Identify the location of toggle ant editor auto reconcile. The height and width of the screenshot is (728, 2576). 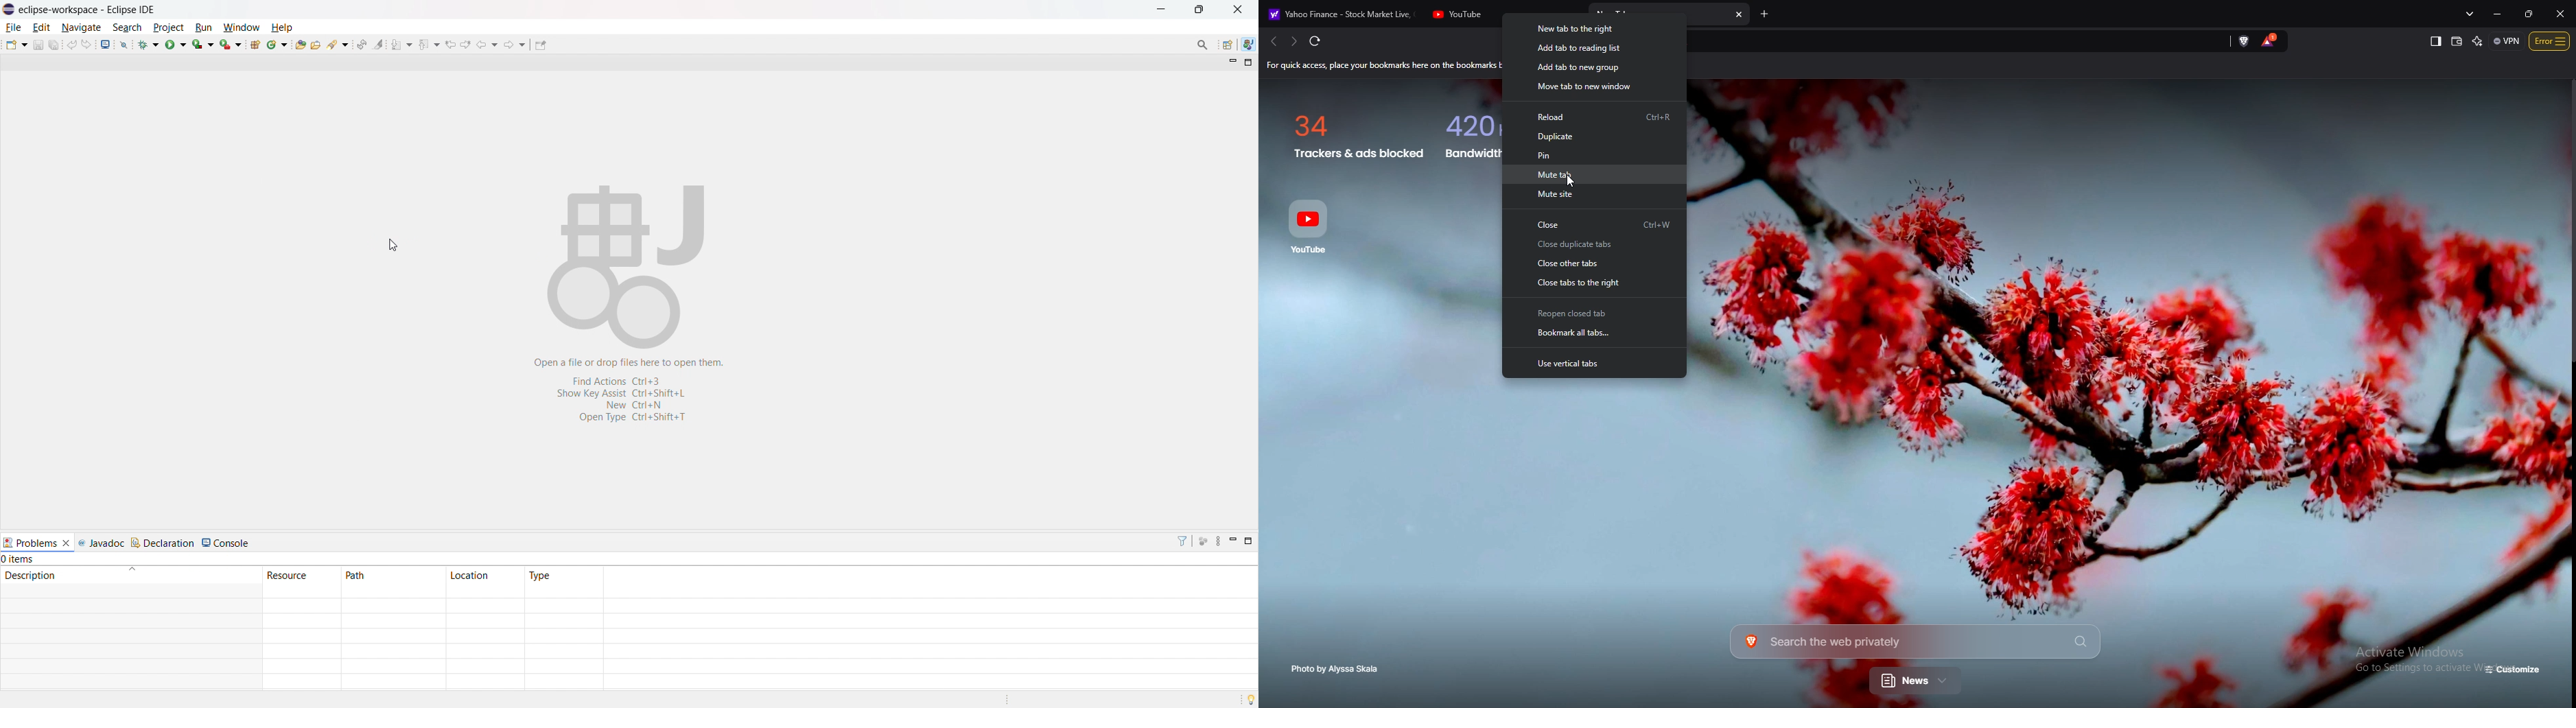
(362, 45).